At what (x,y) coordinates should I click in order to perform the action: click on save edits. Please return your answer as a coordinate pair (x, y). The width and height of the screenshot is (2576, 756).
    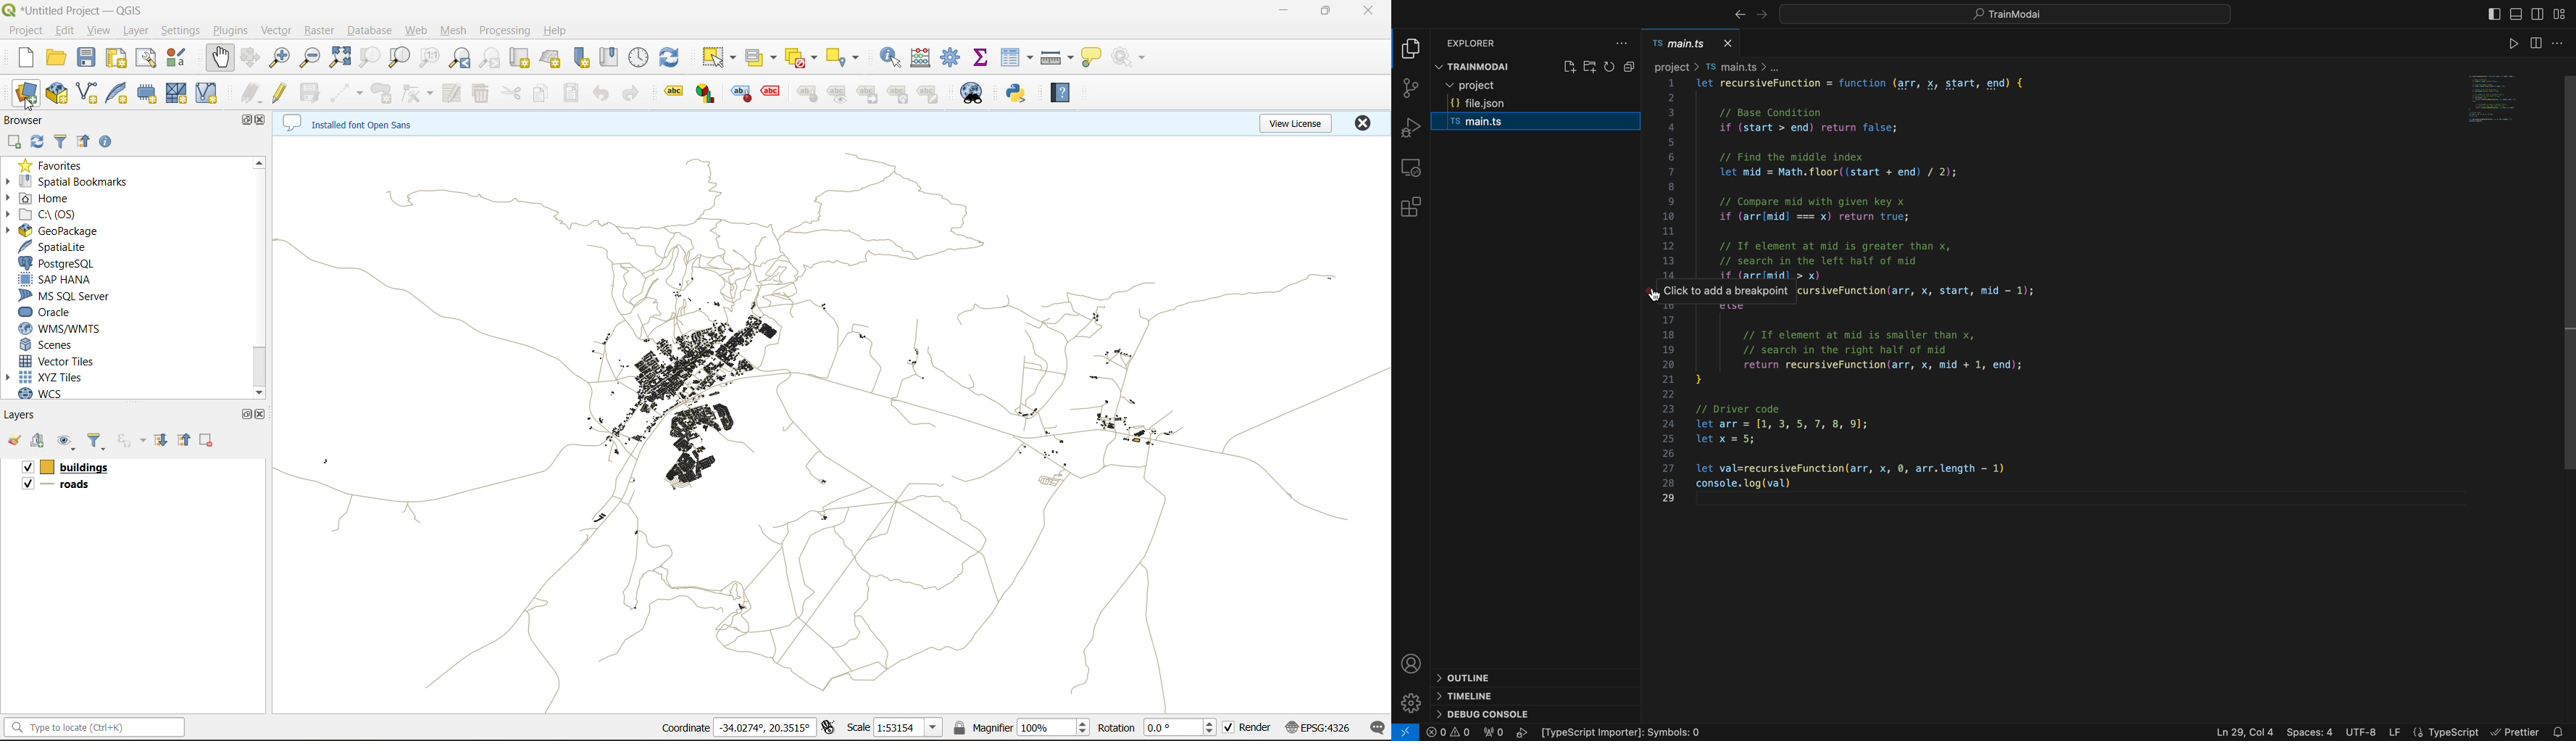
    Looking at the image, I should click on (312, 94).